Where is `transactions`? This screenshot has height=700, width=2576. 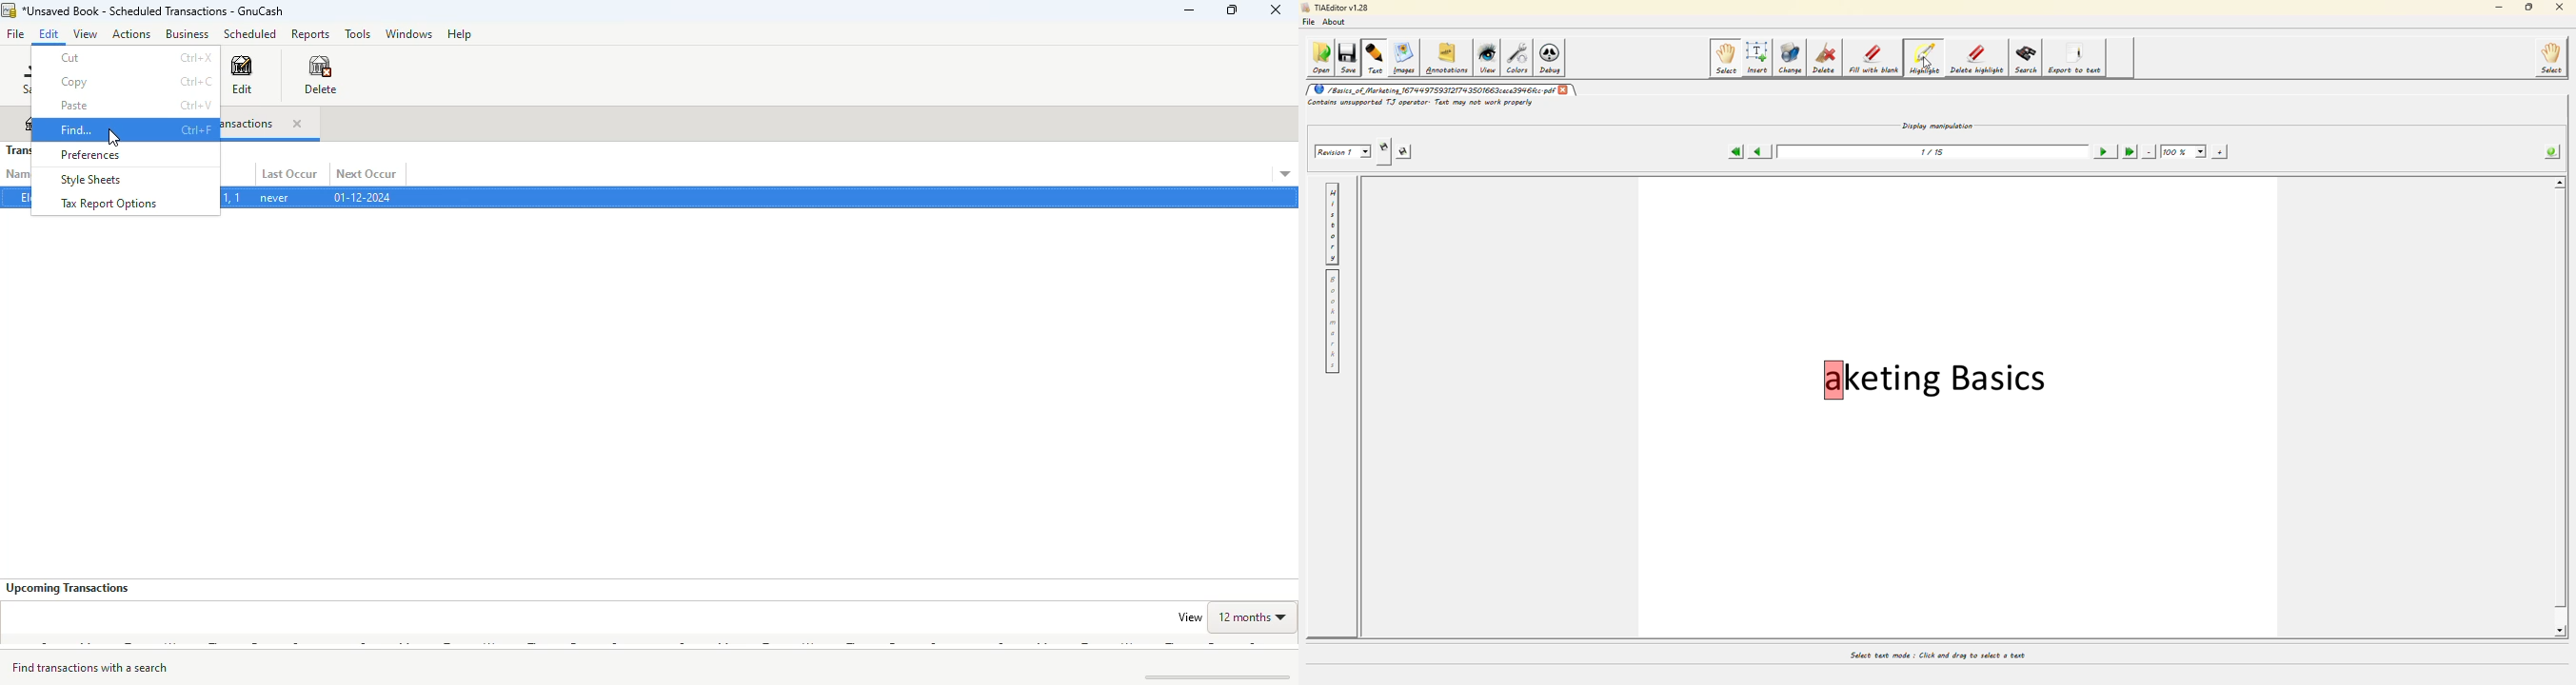 transactions is located at coordinates (17, 150).